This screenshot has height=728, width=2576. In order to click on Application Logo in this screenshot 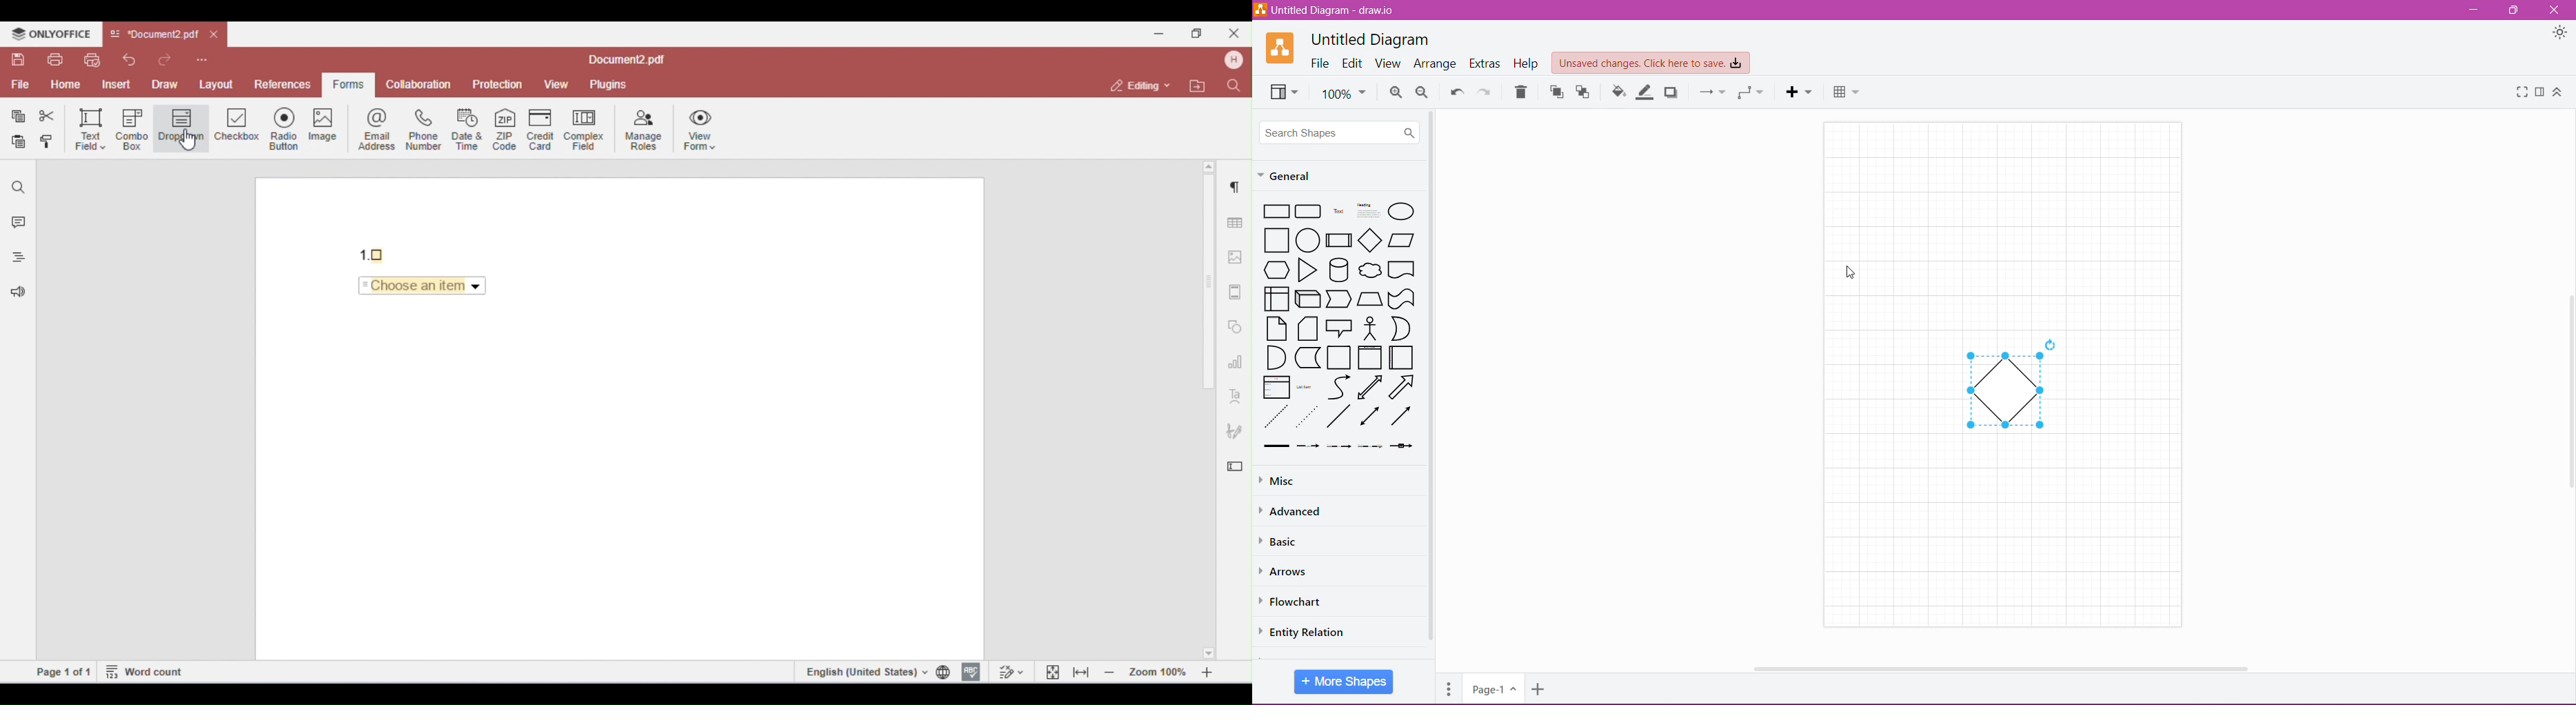, I will do `click(1279, 48)`.